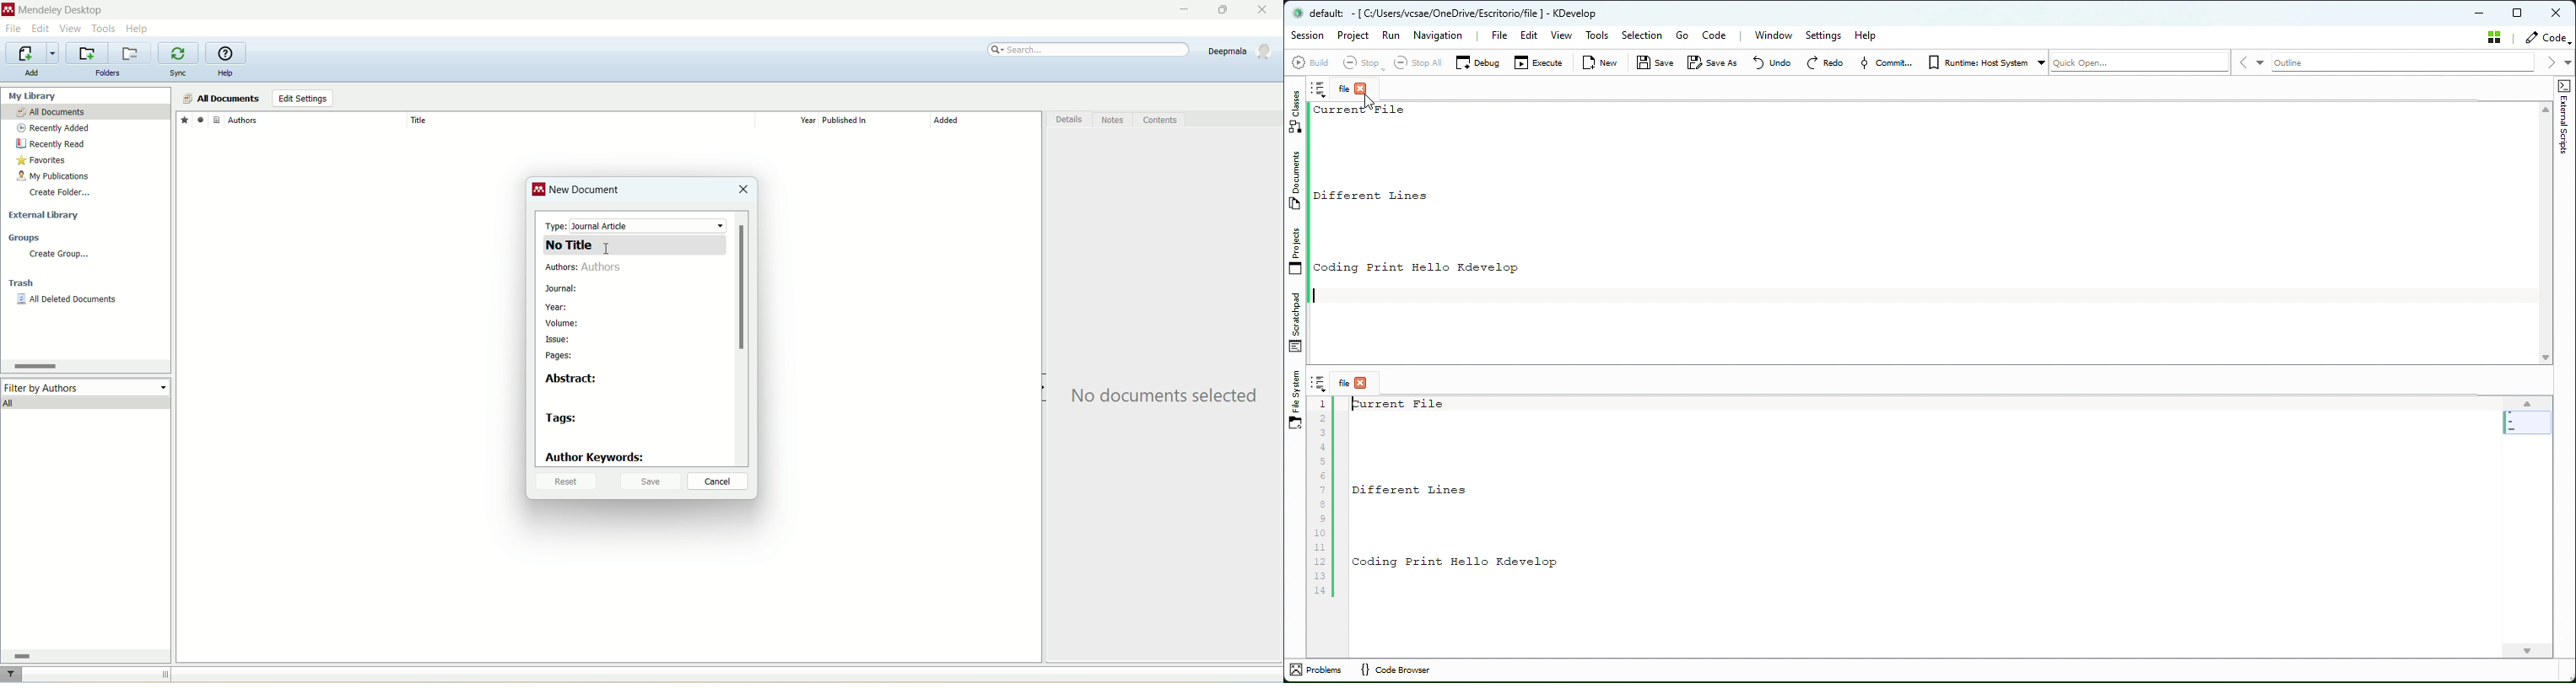 The image size is (2576, 700). What do you see at coordinates (1295, 401) in the screenshot?
I see `File system` at bounding box center [1295, 401].